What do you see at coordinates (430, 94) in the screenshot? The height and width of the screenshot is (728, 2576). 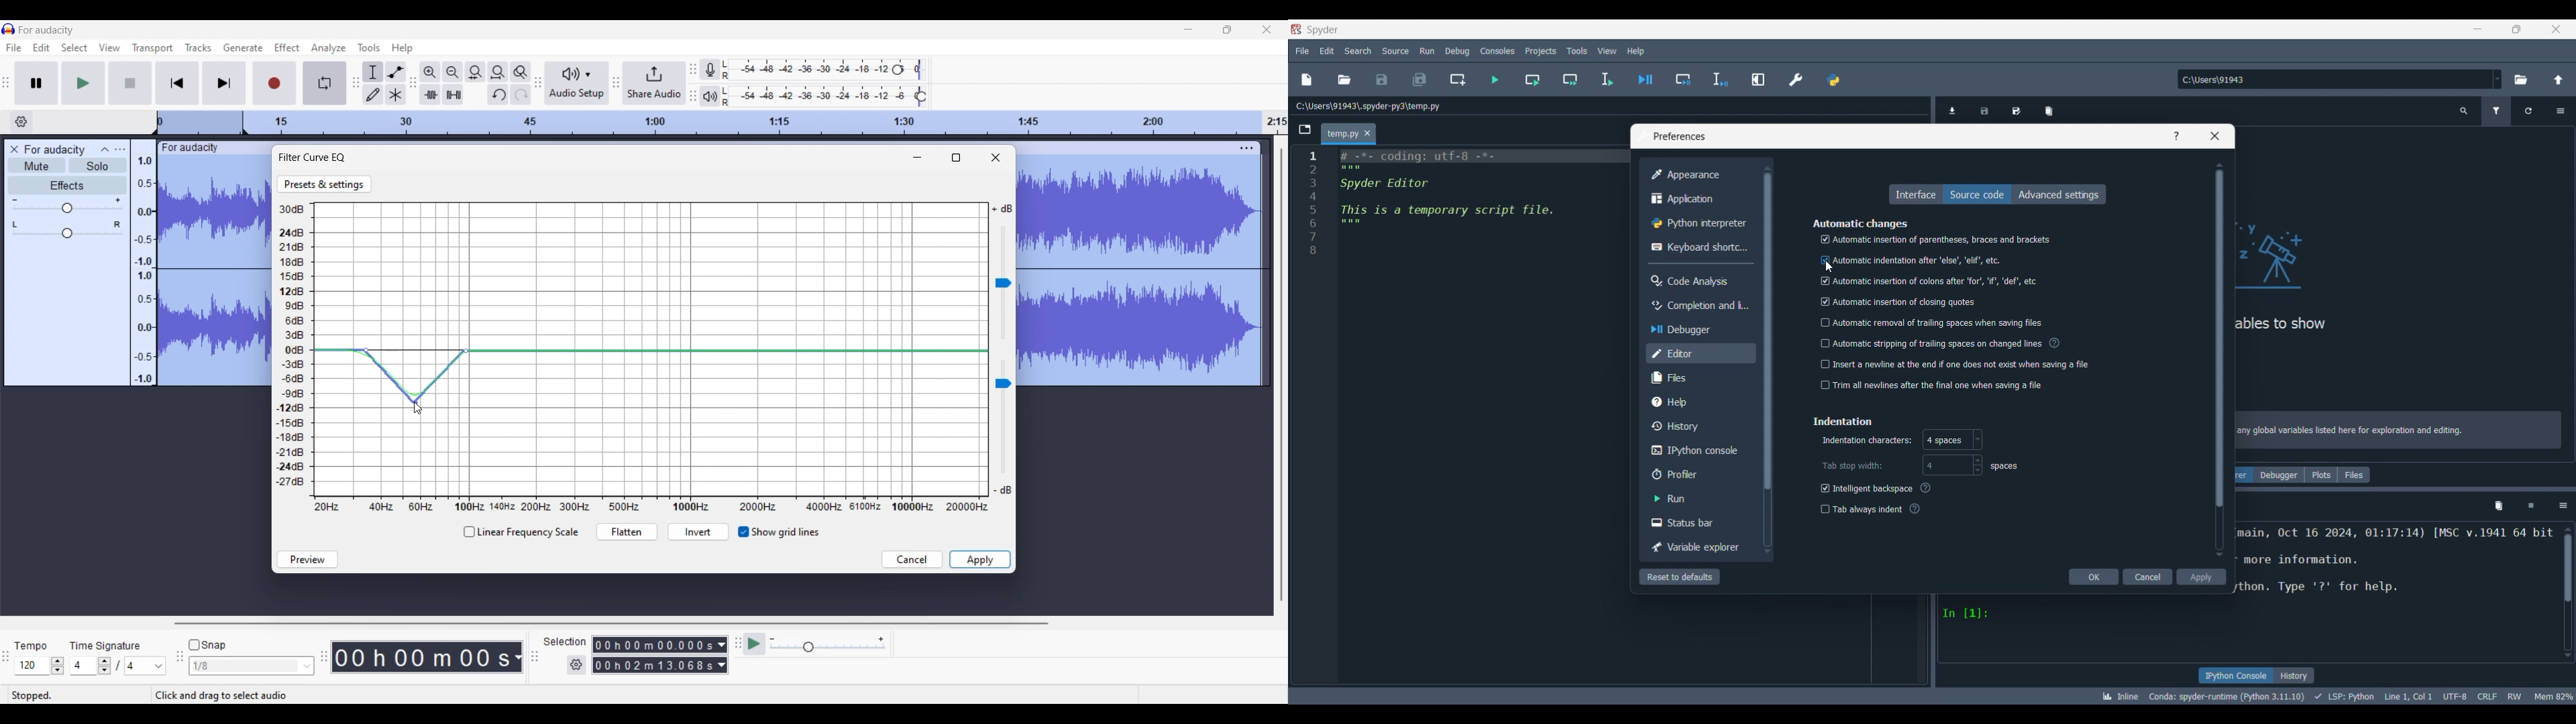 I see `Trim audio outside selection` at bounding box center [430, 94].